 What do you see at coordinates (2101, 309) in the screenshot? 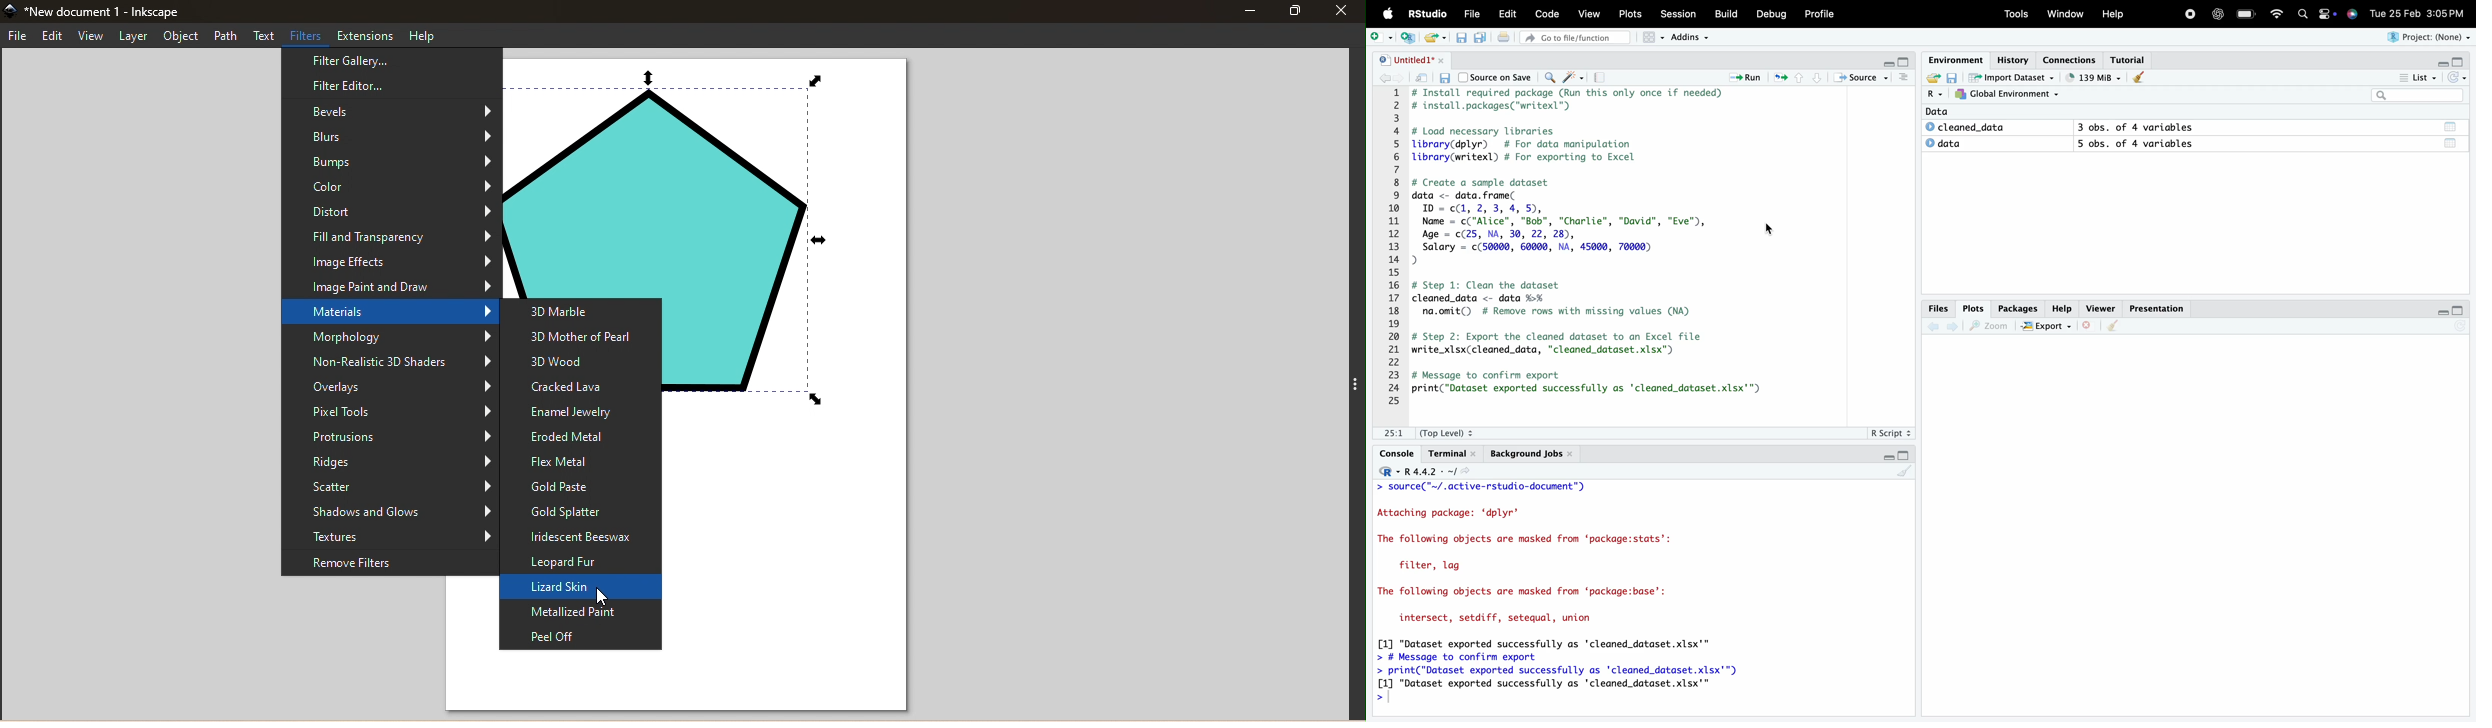
I see `Viewer` at bounding box center [2101, 309].